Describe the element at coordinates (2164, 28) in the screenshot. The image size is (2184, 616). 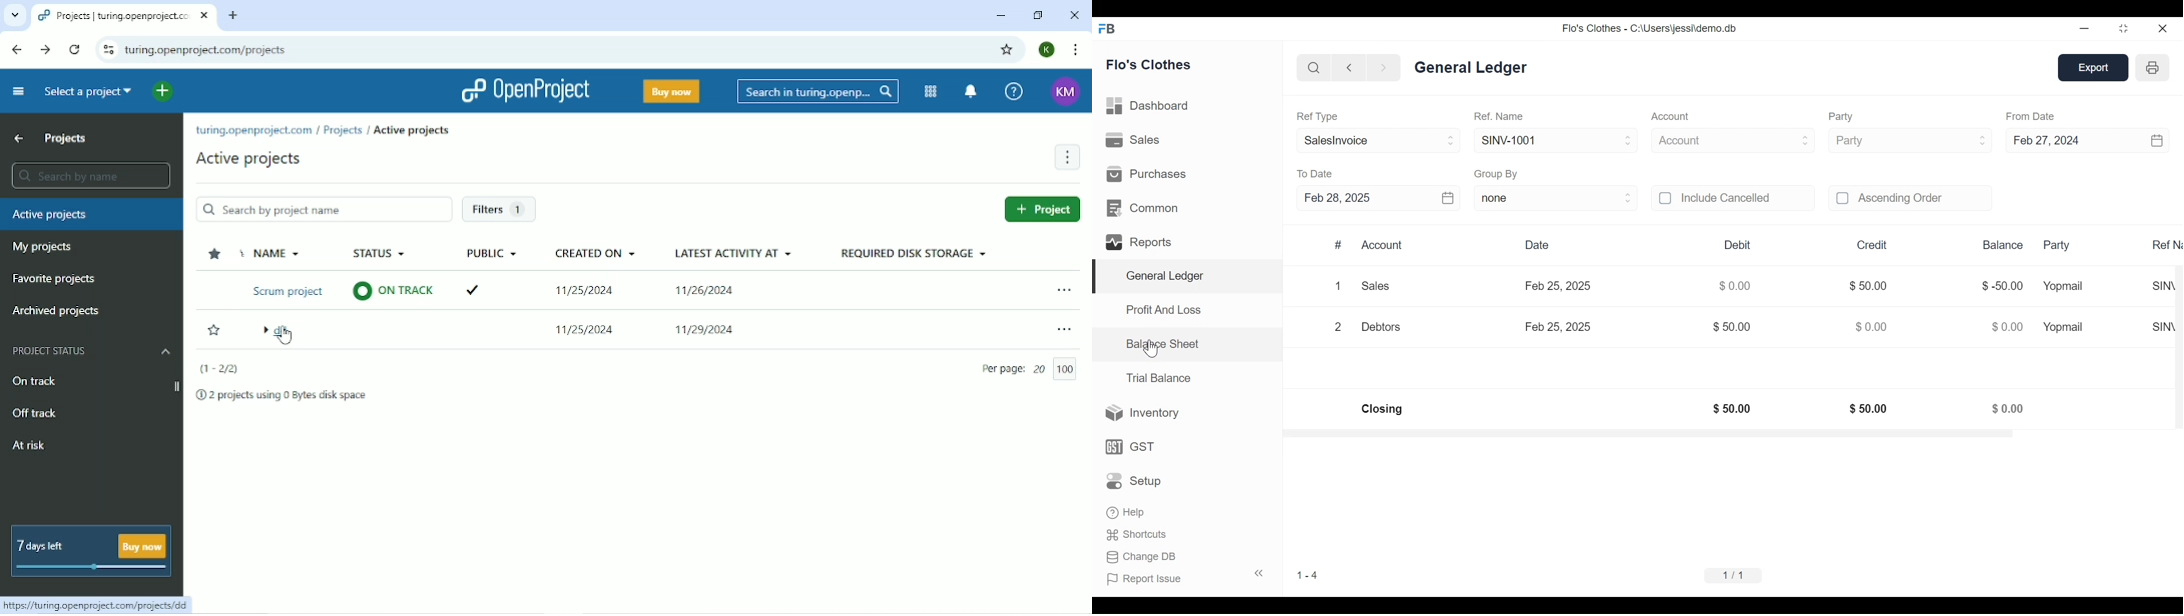
I see `close` at that location.